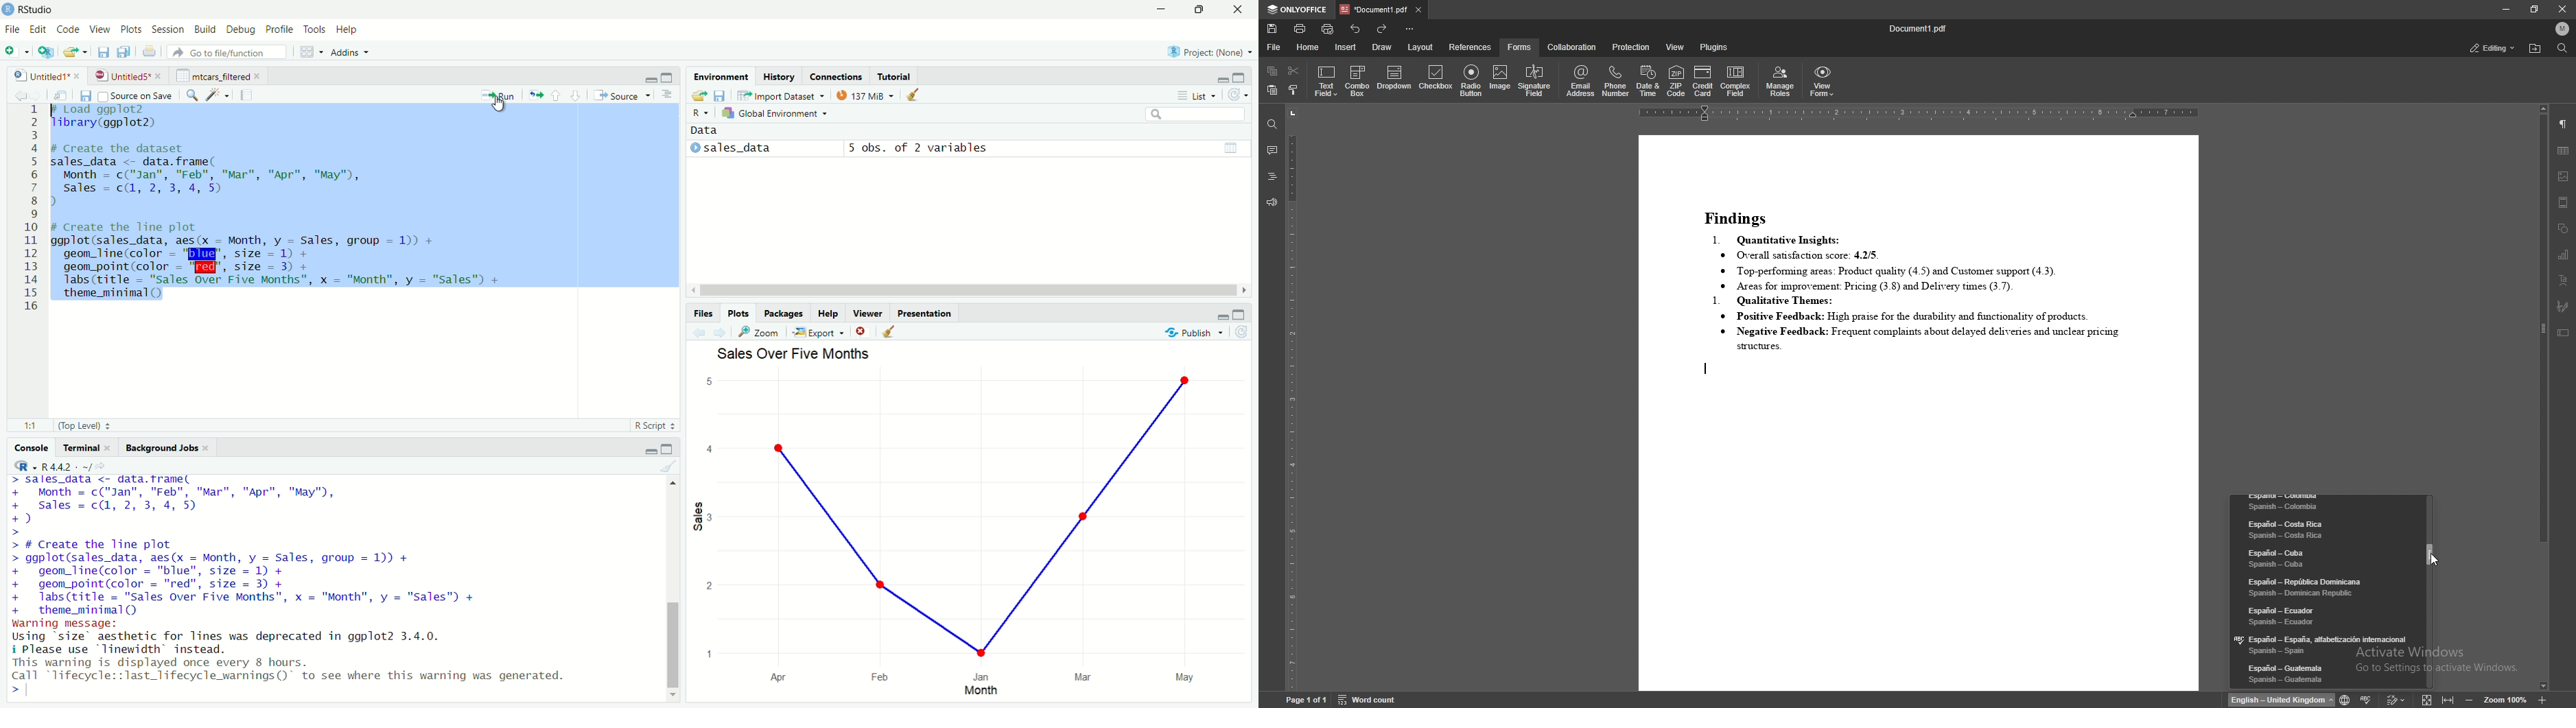  I want to click on close, so click(160, 76).